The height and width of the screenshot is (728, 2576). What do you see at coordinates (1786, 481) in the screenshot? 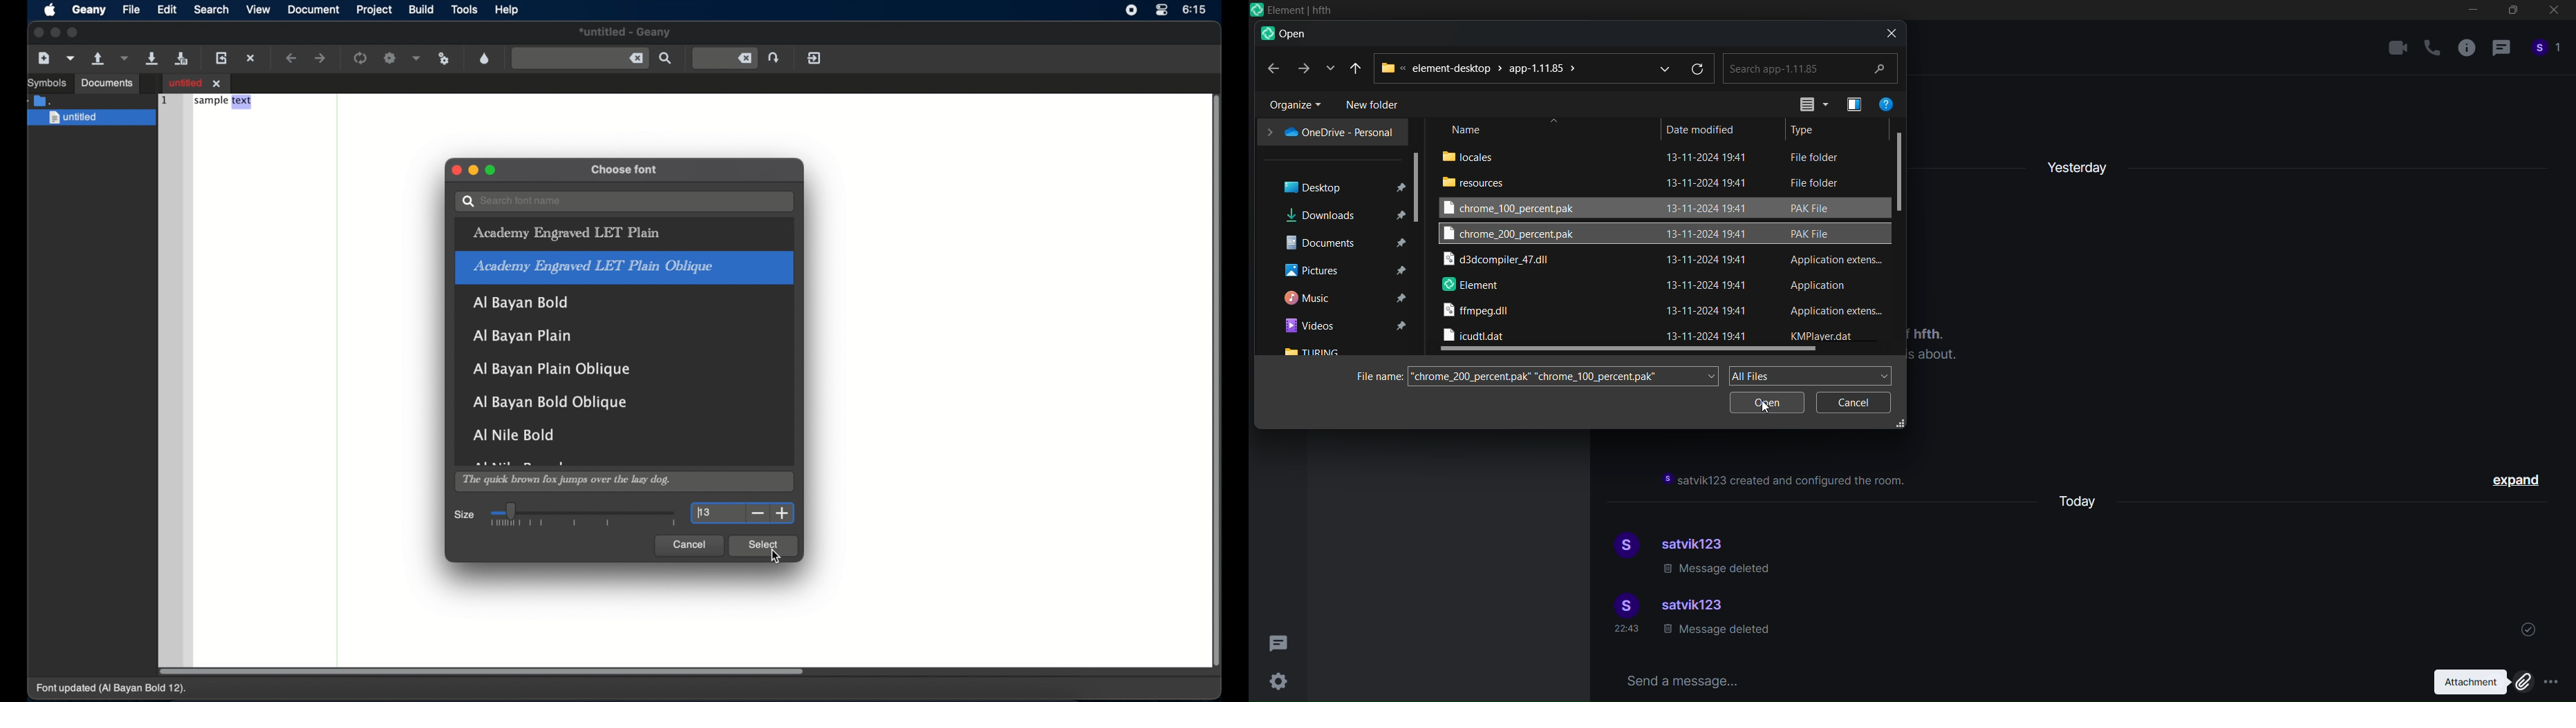
I see `instruction` at bounding box center [1786, 481].